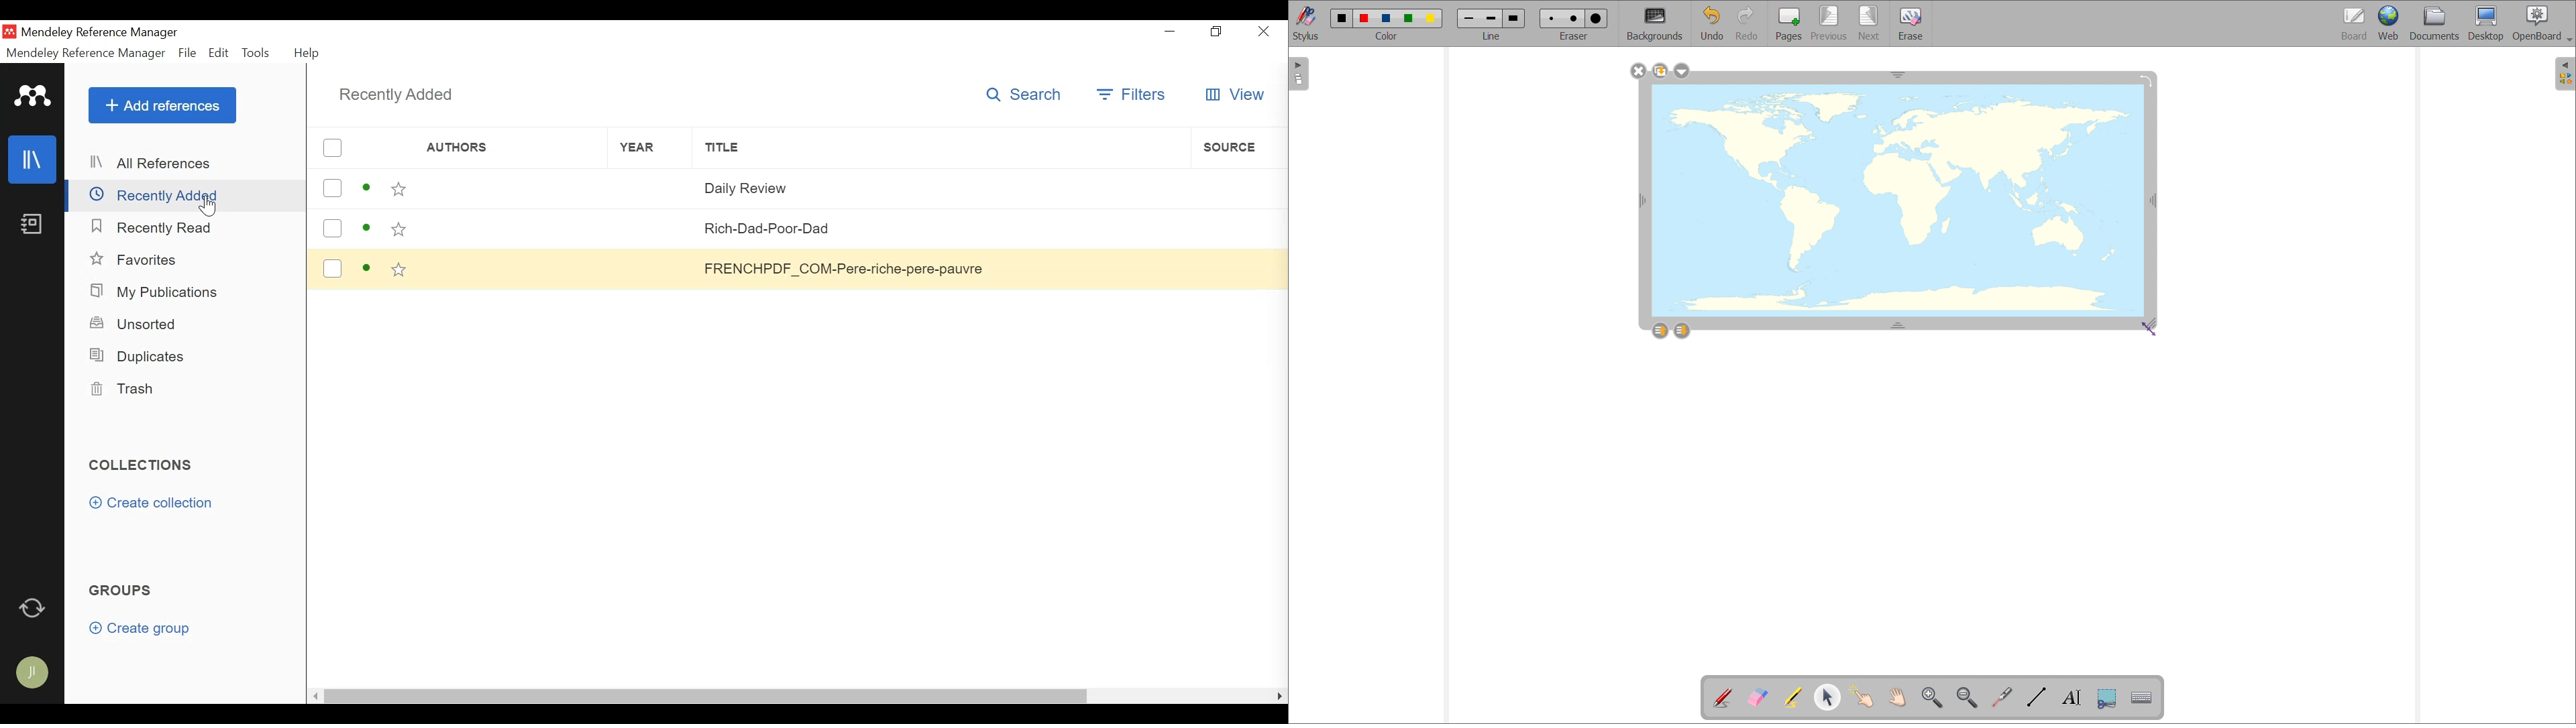 Image resolution: width=2576 pixels, height=728 pixels. I want to click on Mendeley Desktop Icon, so click(9, 32).